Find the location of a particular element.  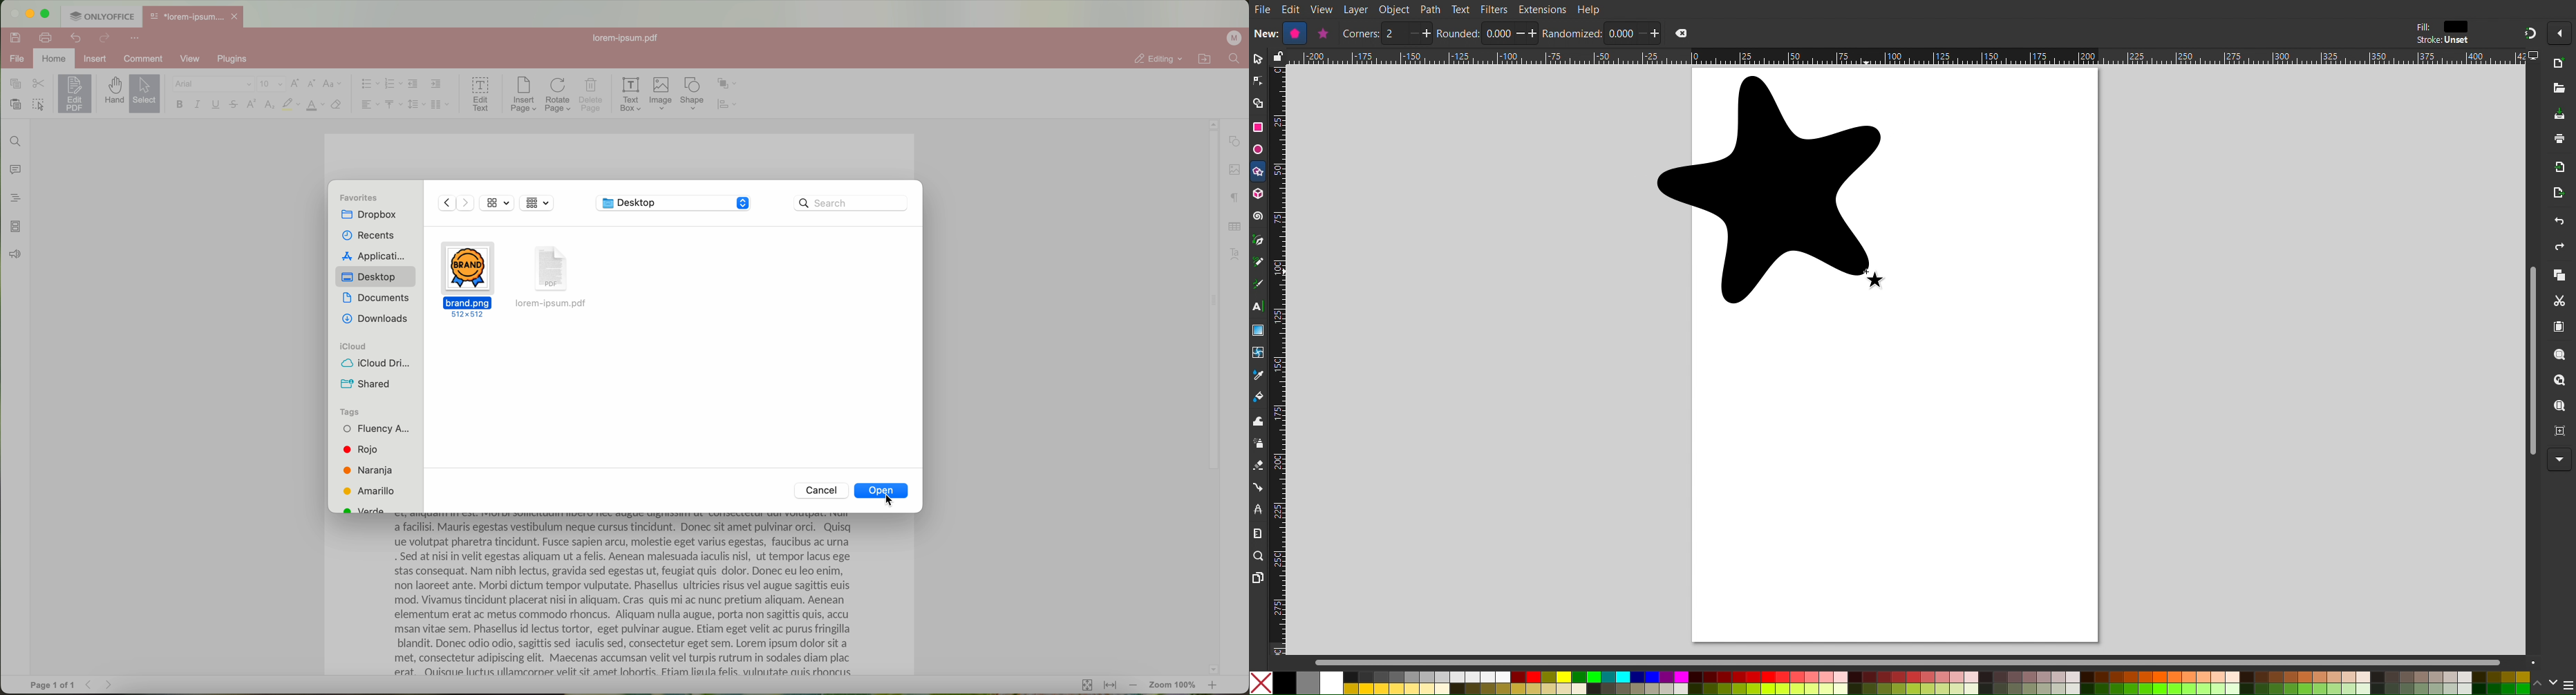

Backward is located at coordinates (91, 684).